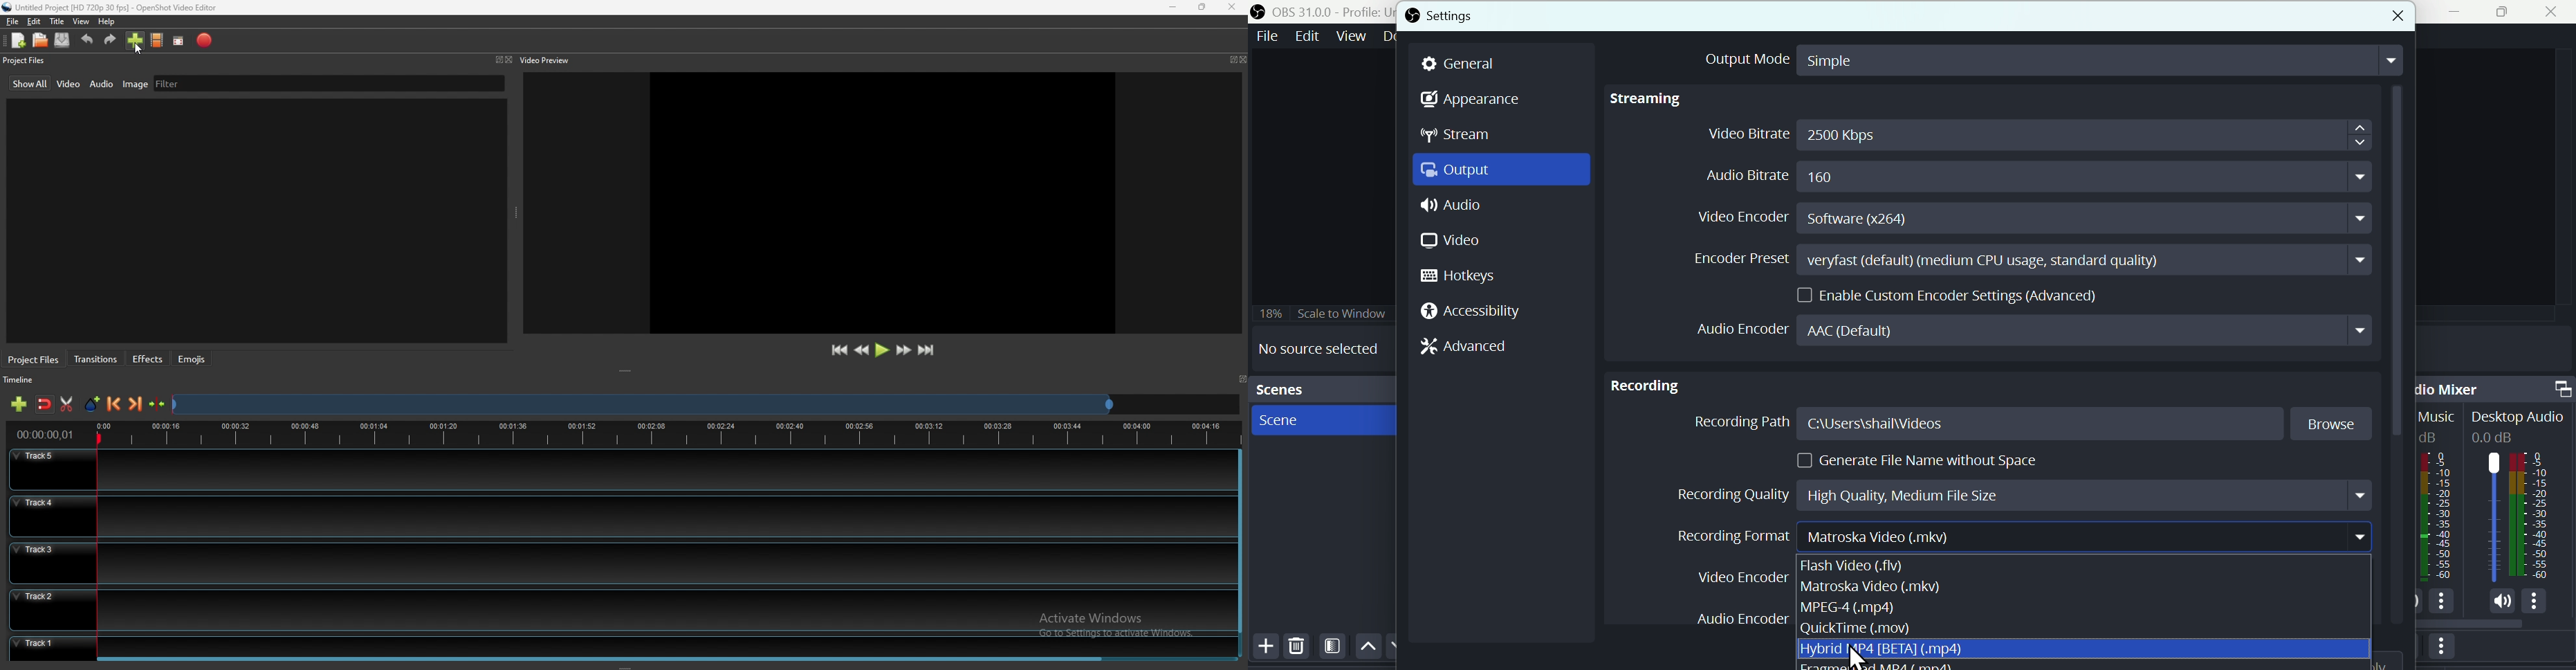  Describe the element at coordinates (2041, 172) in the screenshot. I see `Audio bitrate` at that location.